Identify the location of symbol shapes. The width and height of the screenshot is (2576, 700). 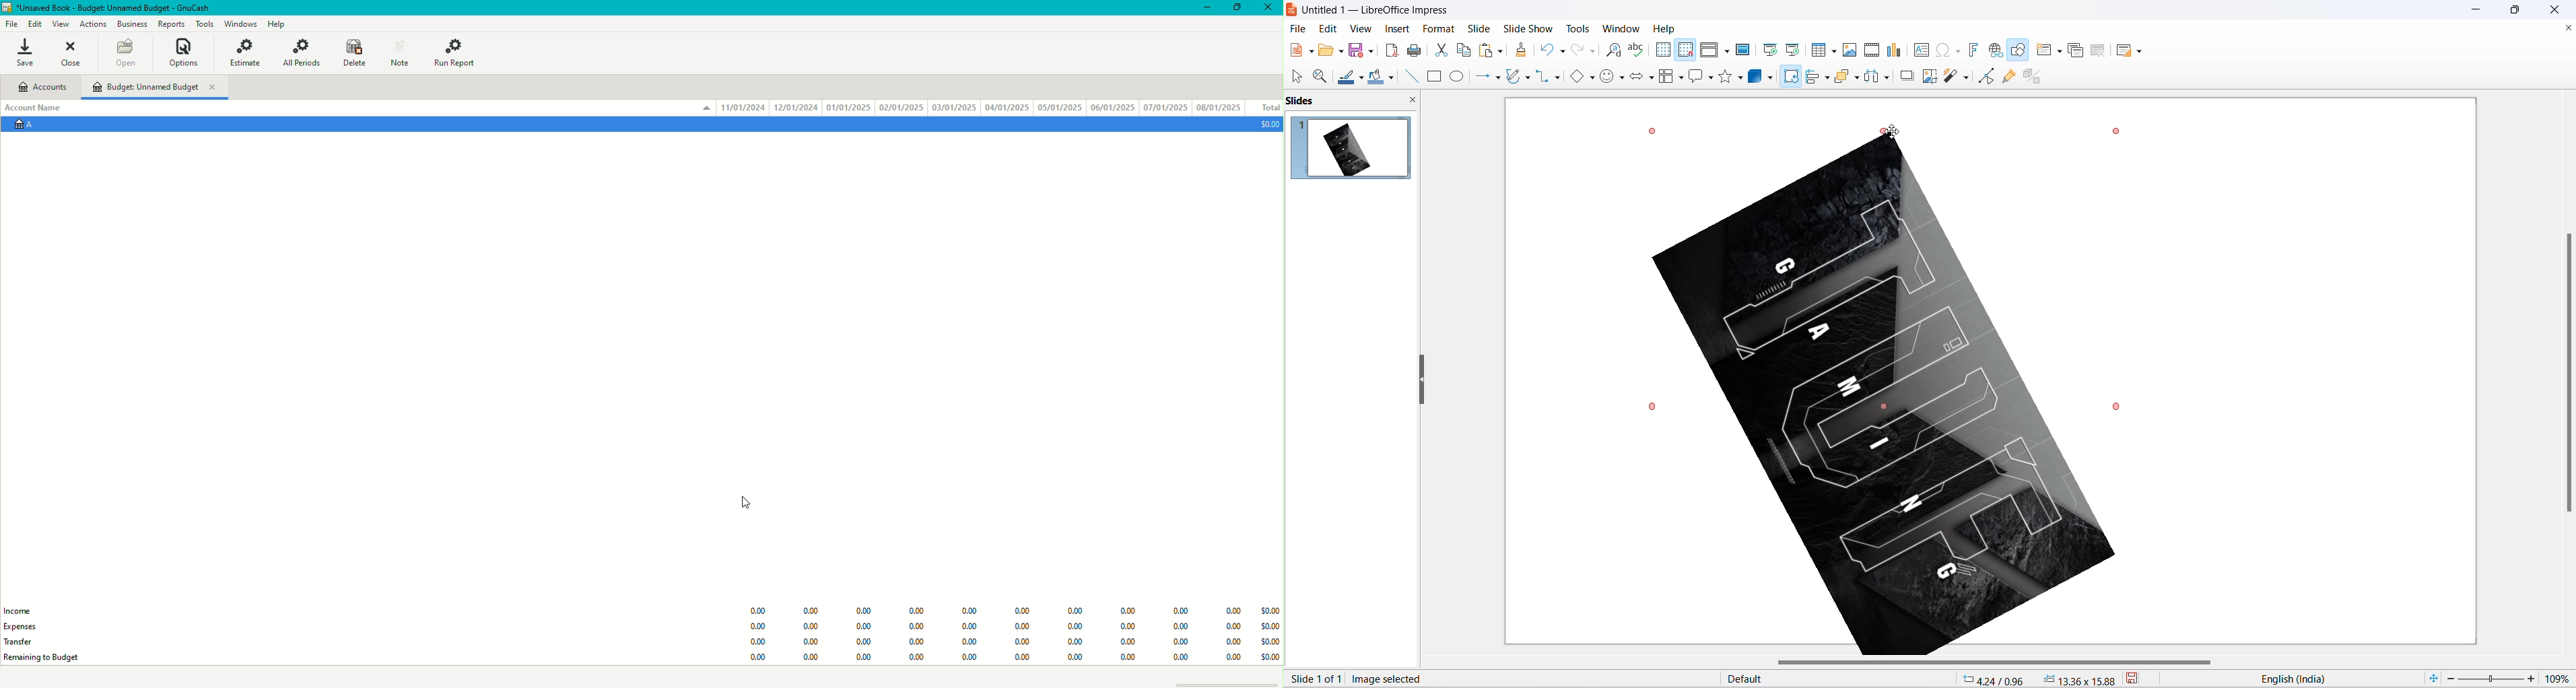
(1608, 79).